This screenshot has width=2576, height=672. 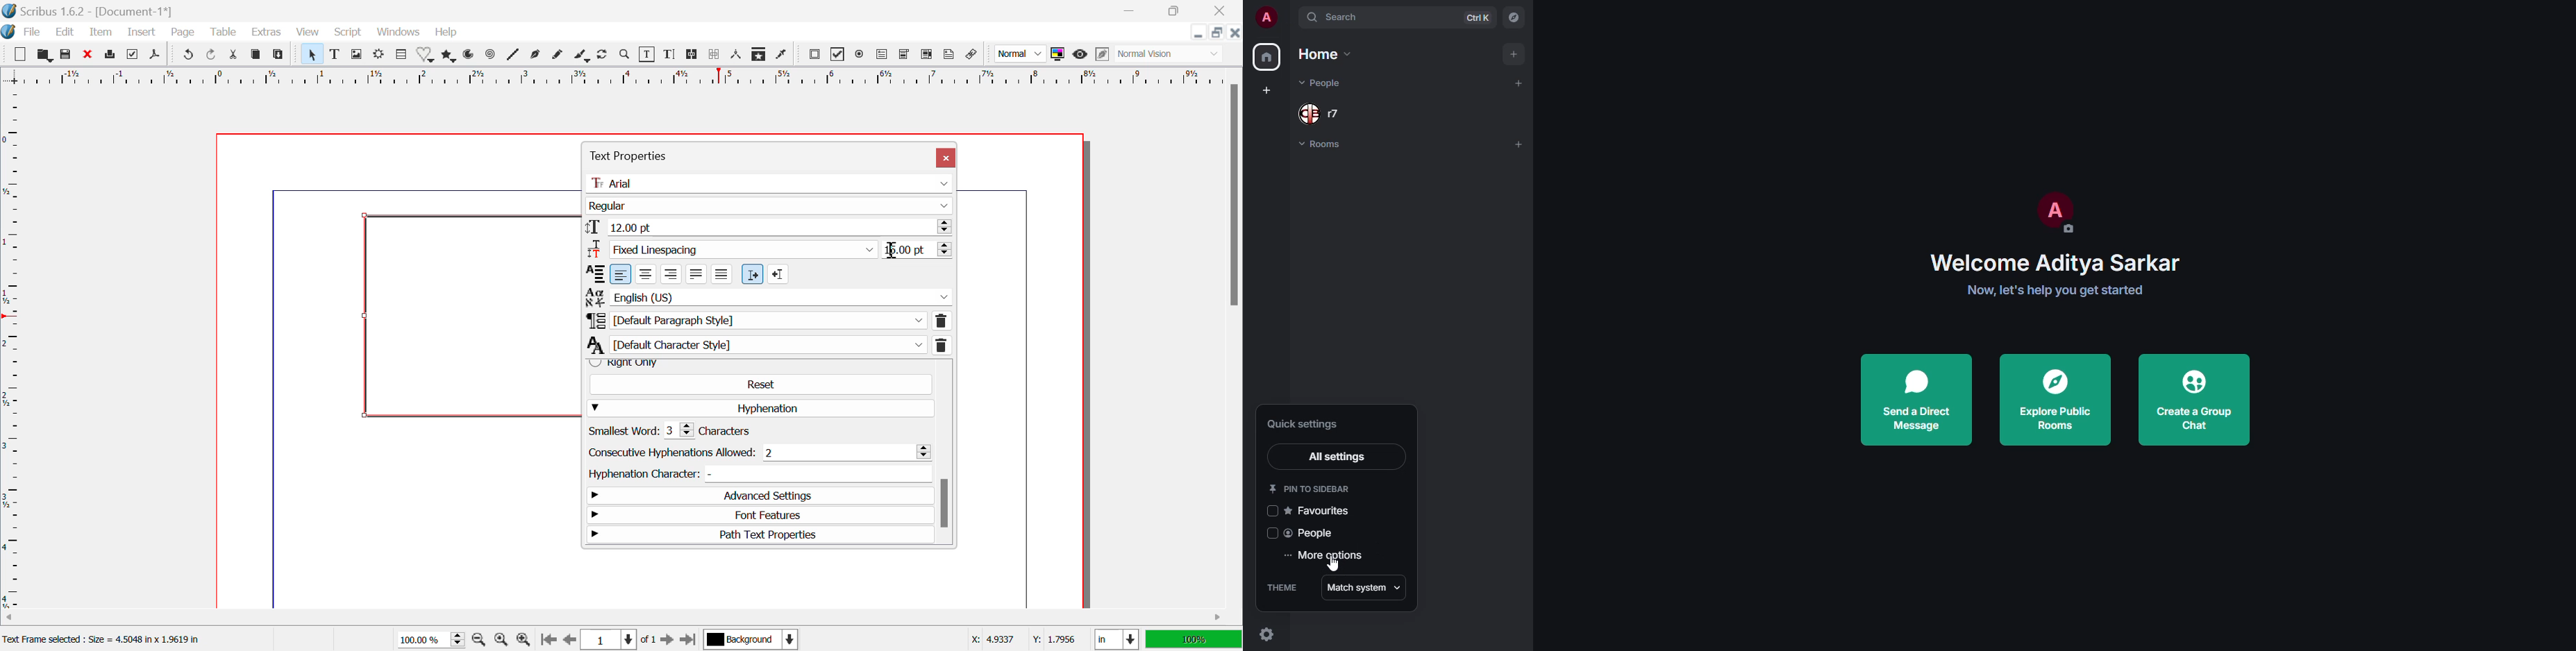 I want to click on Hyphenation Character, so click(x=757, y=474).